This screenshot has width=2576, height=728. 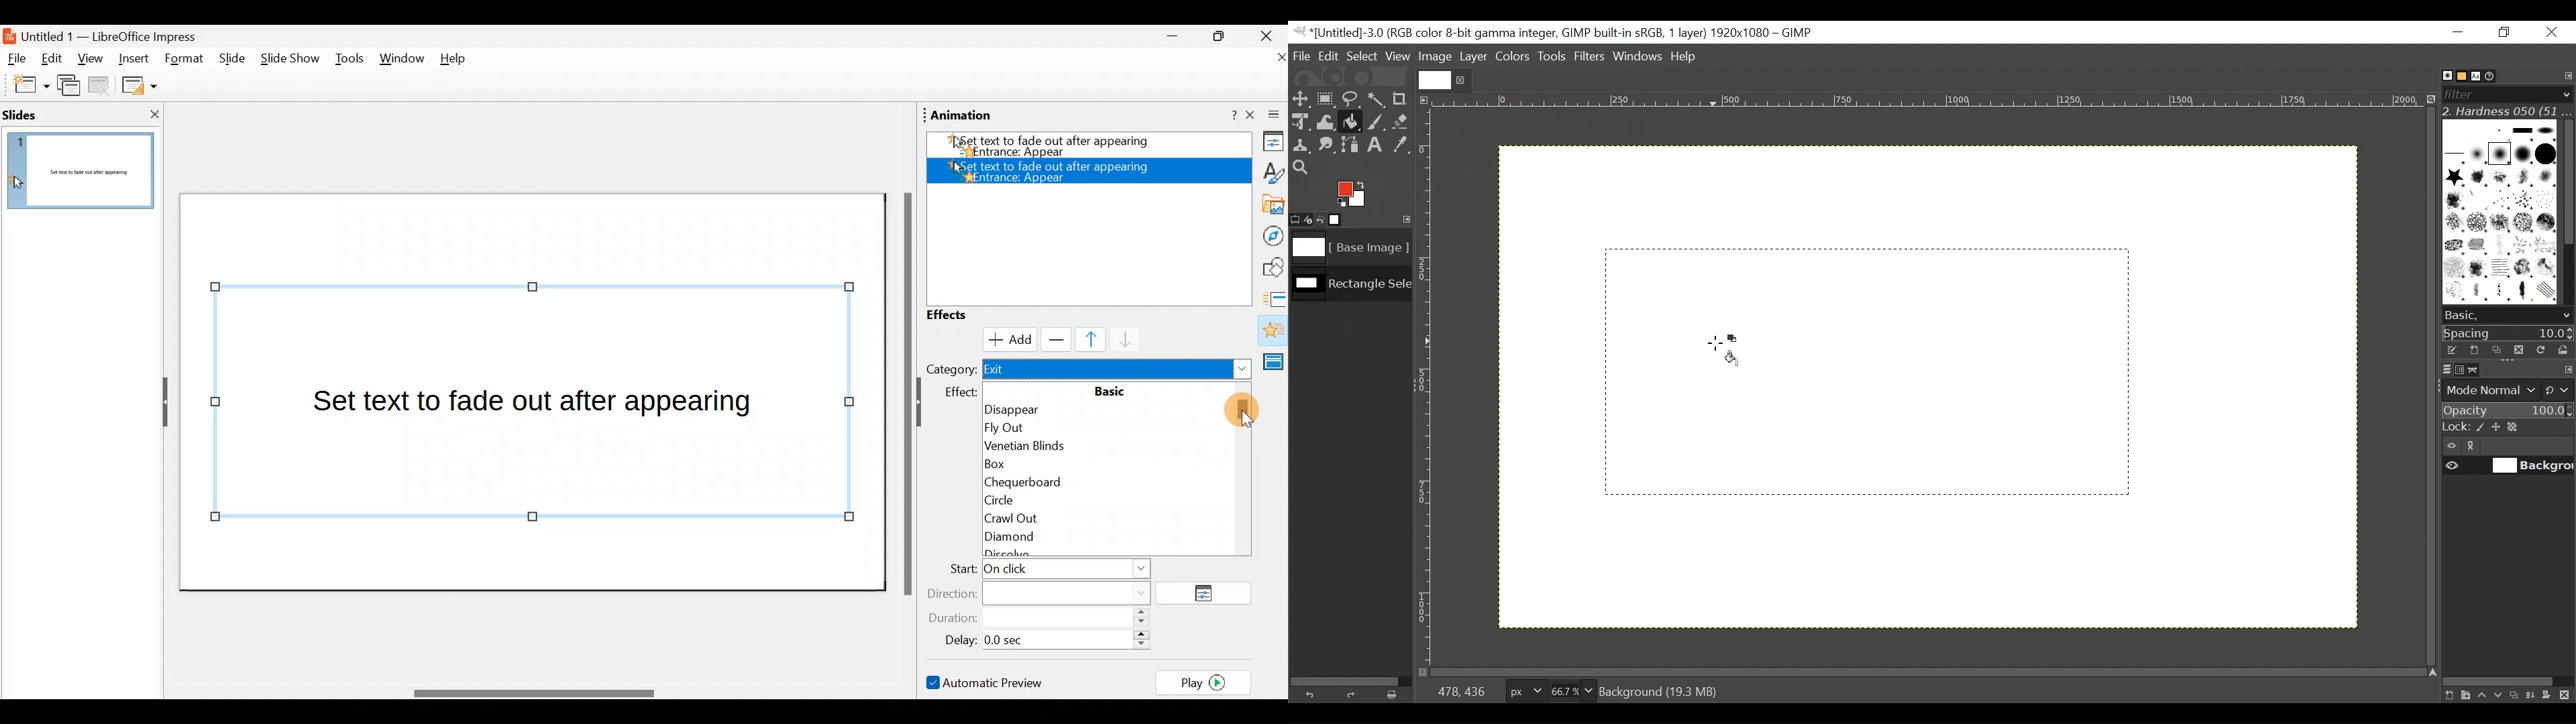 I want to click on Move down, so click(x=1120, y=341).